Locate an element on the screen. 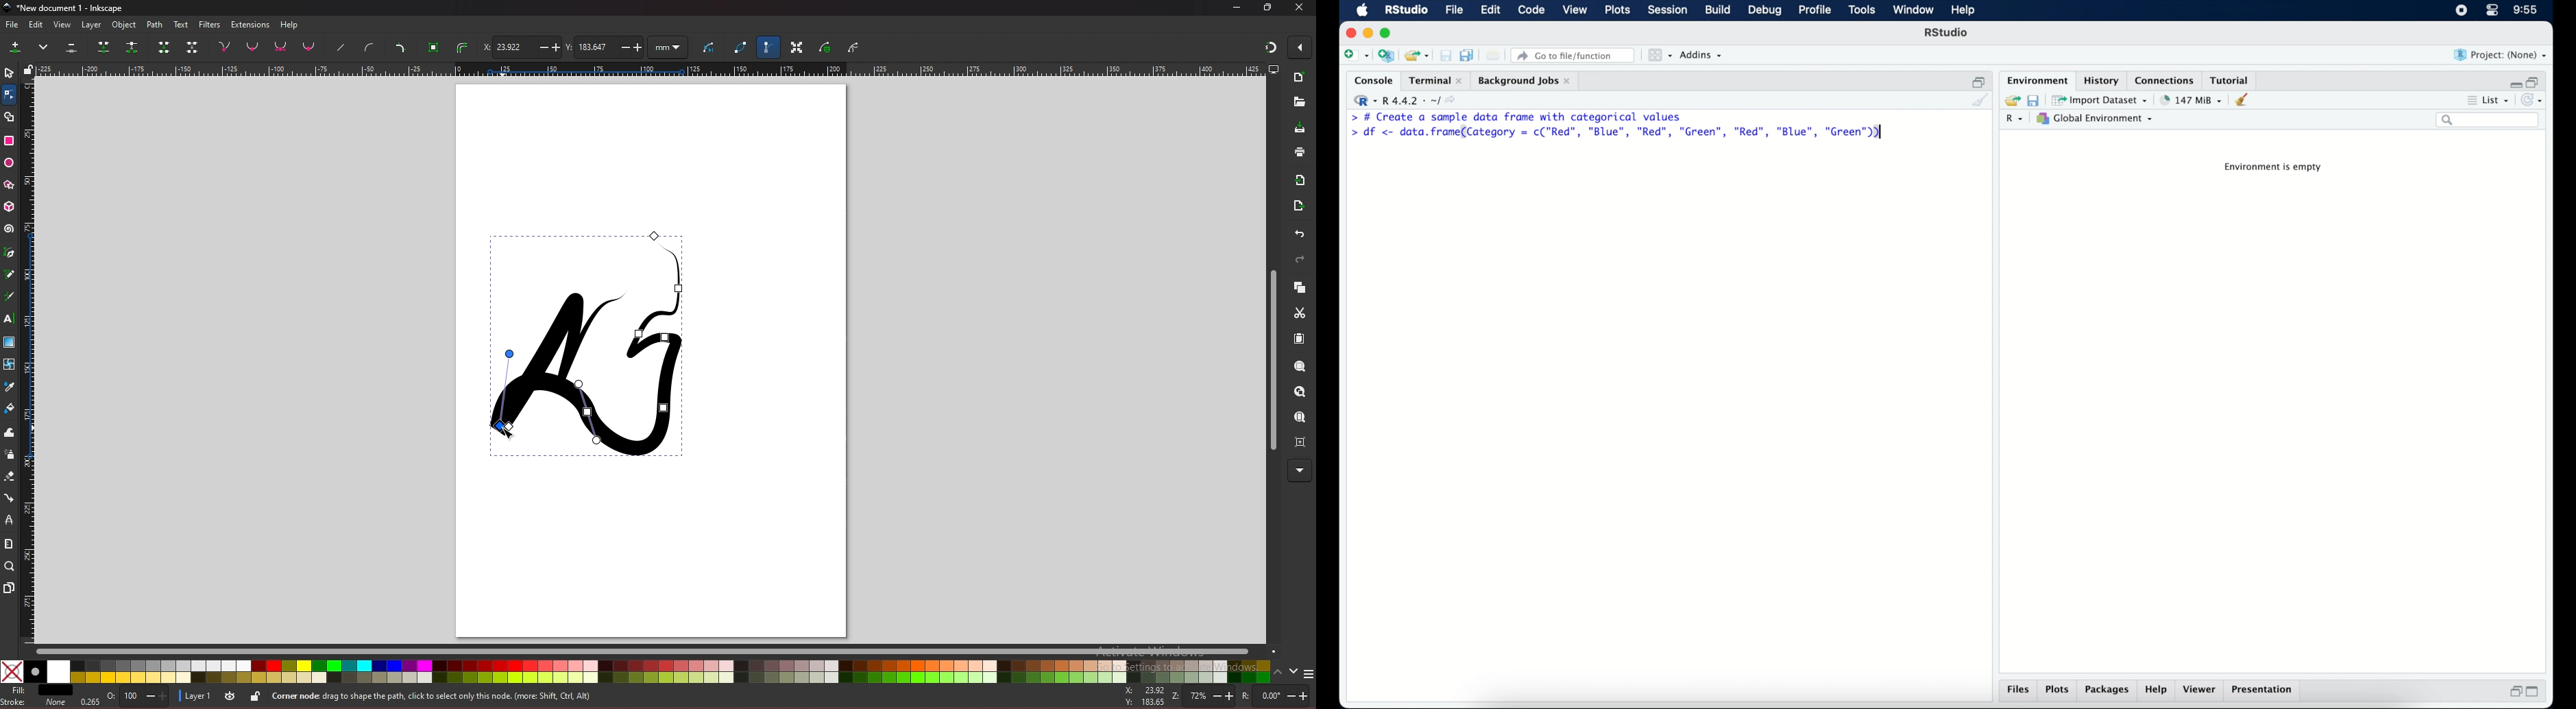 This screenshot has height=728, width=2576. show clipping path is located at coordinates (853, 49).